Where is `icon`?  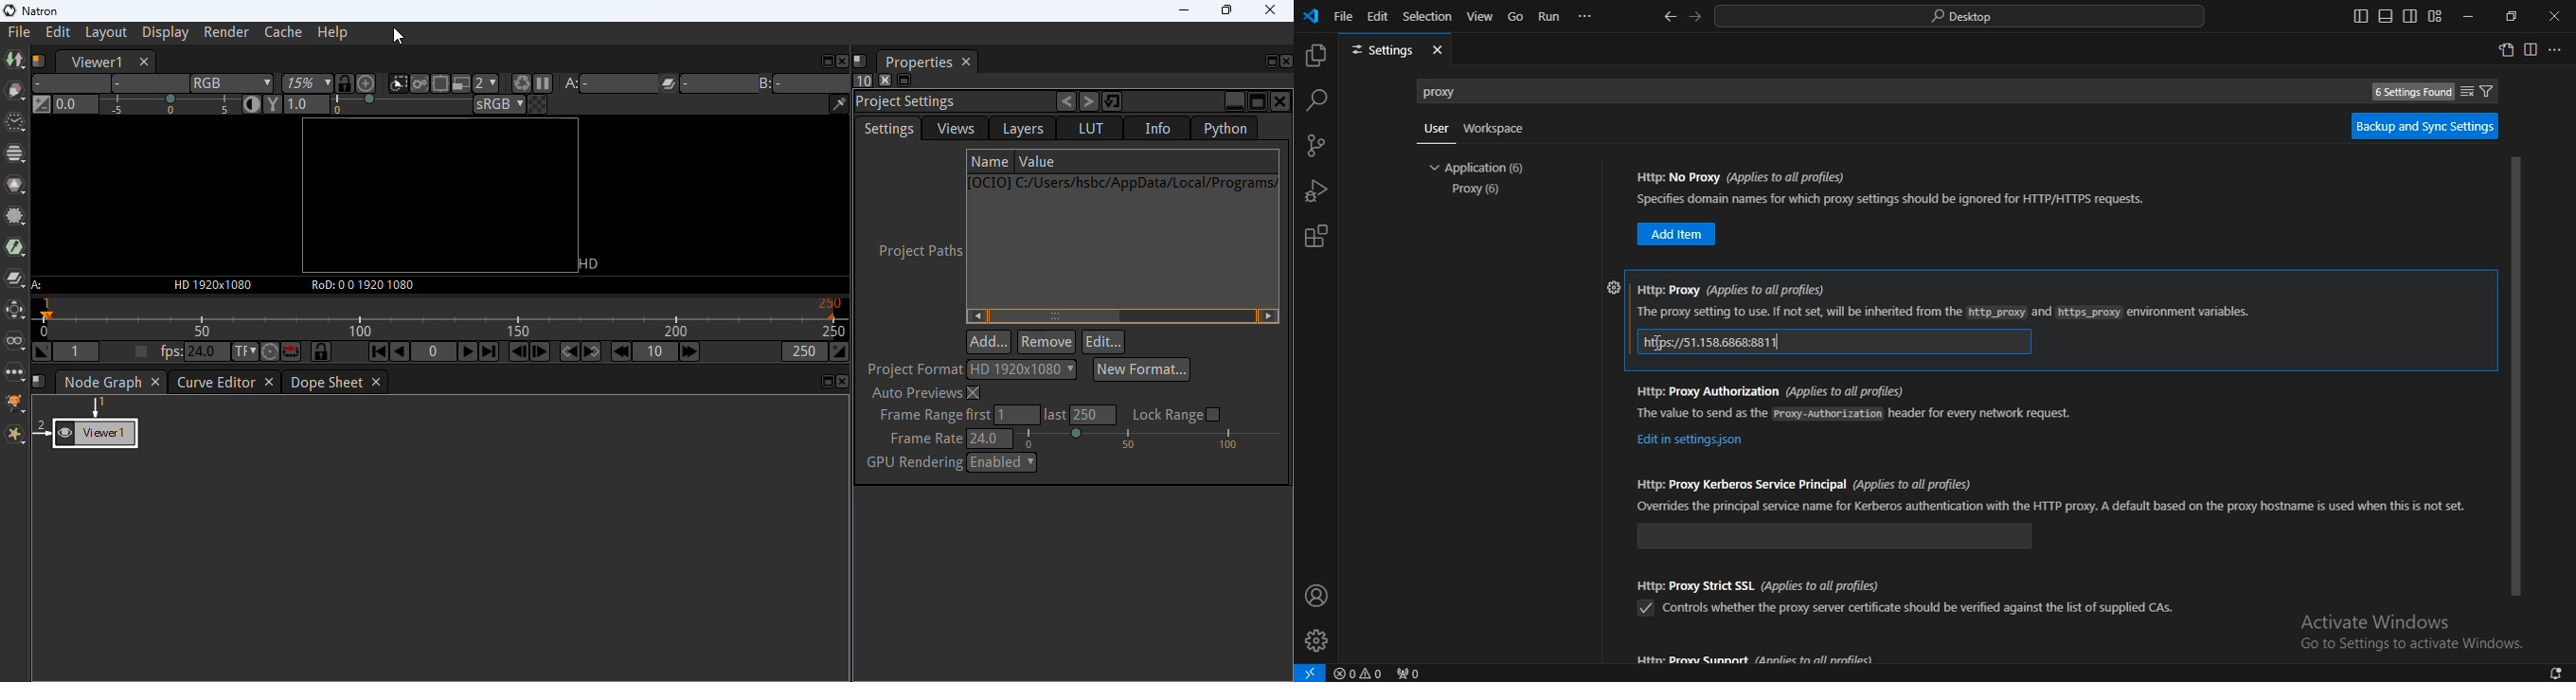 icon is located at coordinates (1312, 18).